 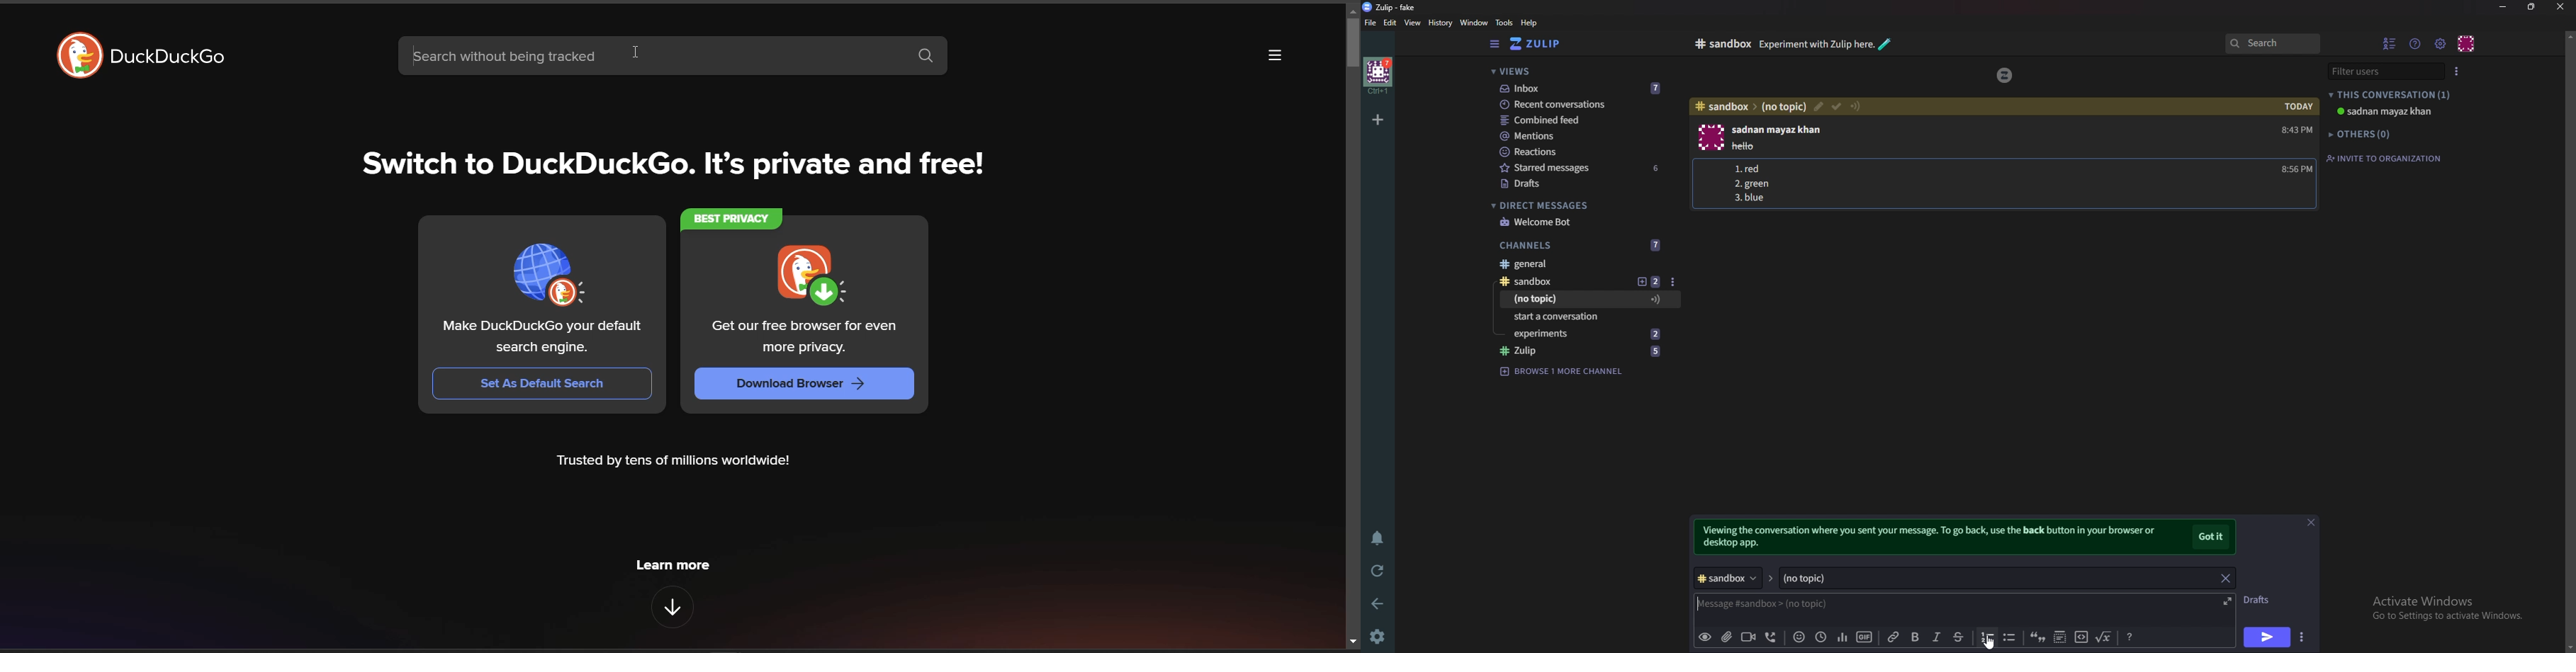 I want to click on Configure topic notifications, so click(x=1858, y=106).